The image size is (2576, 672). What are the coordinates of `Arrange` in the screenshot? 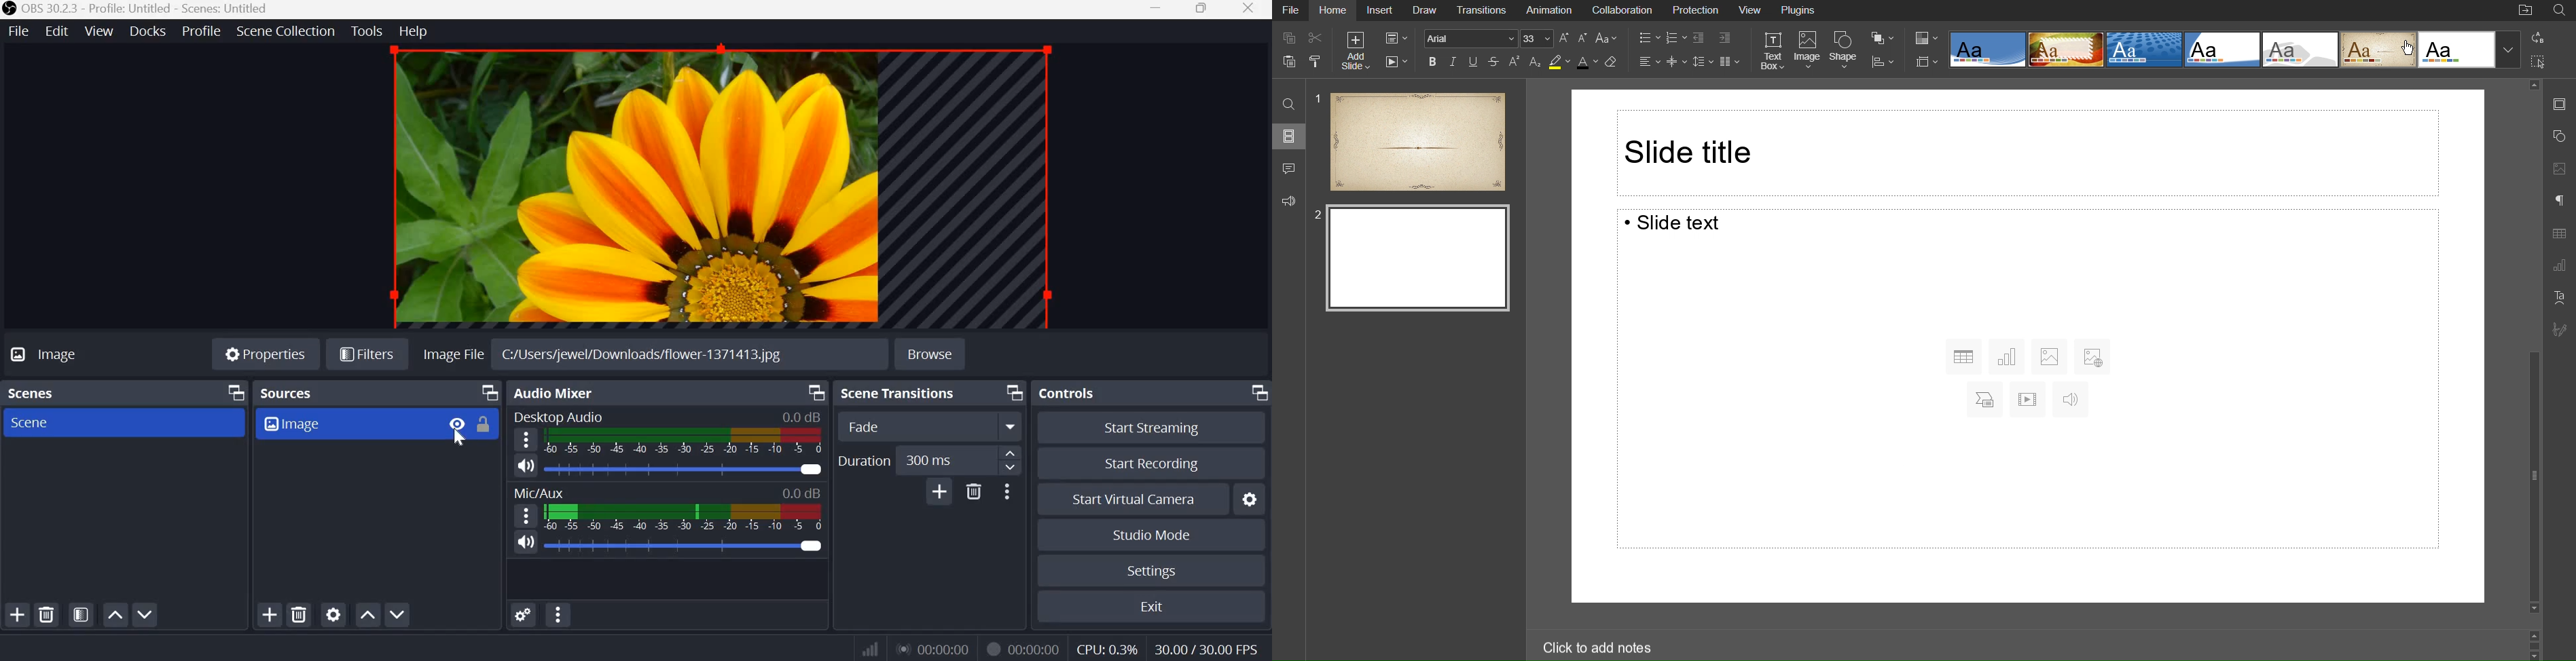 It's located at (1881, 38).